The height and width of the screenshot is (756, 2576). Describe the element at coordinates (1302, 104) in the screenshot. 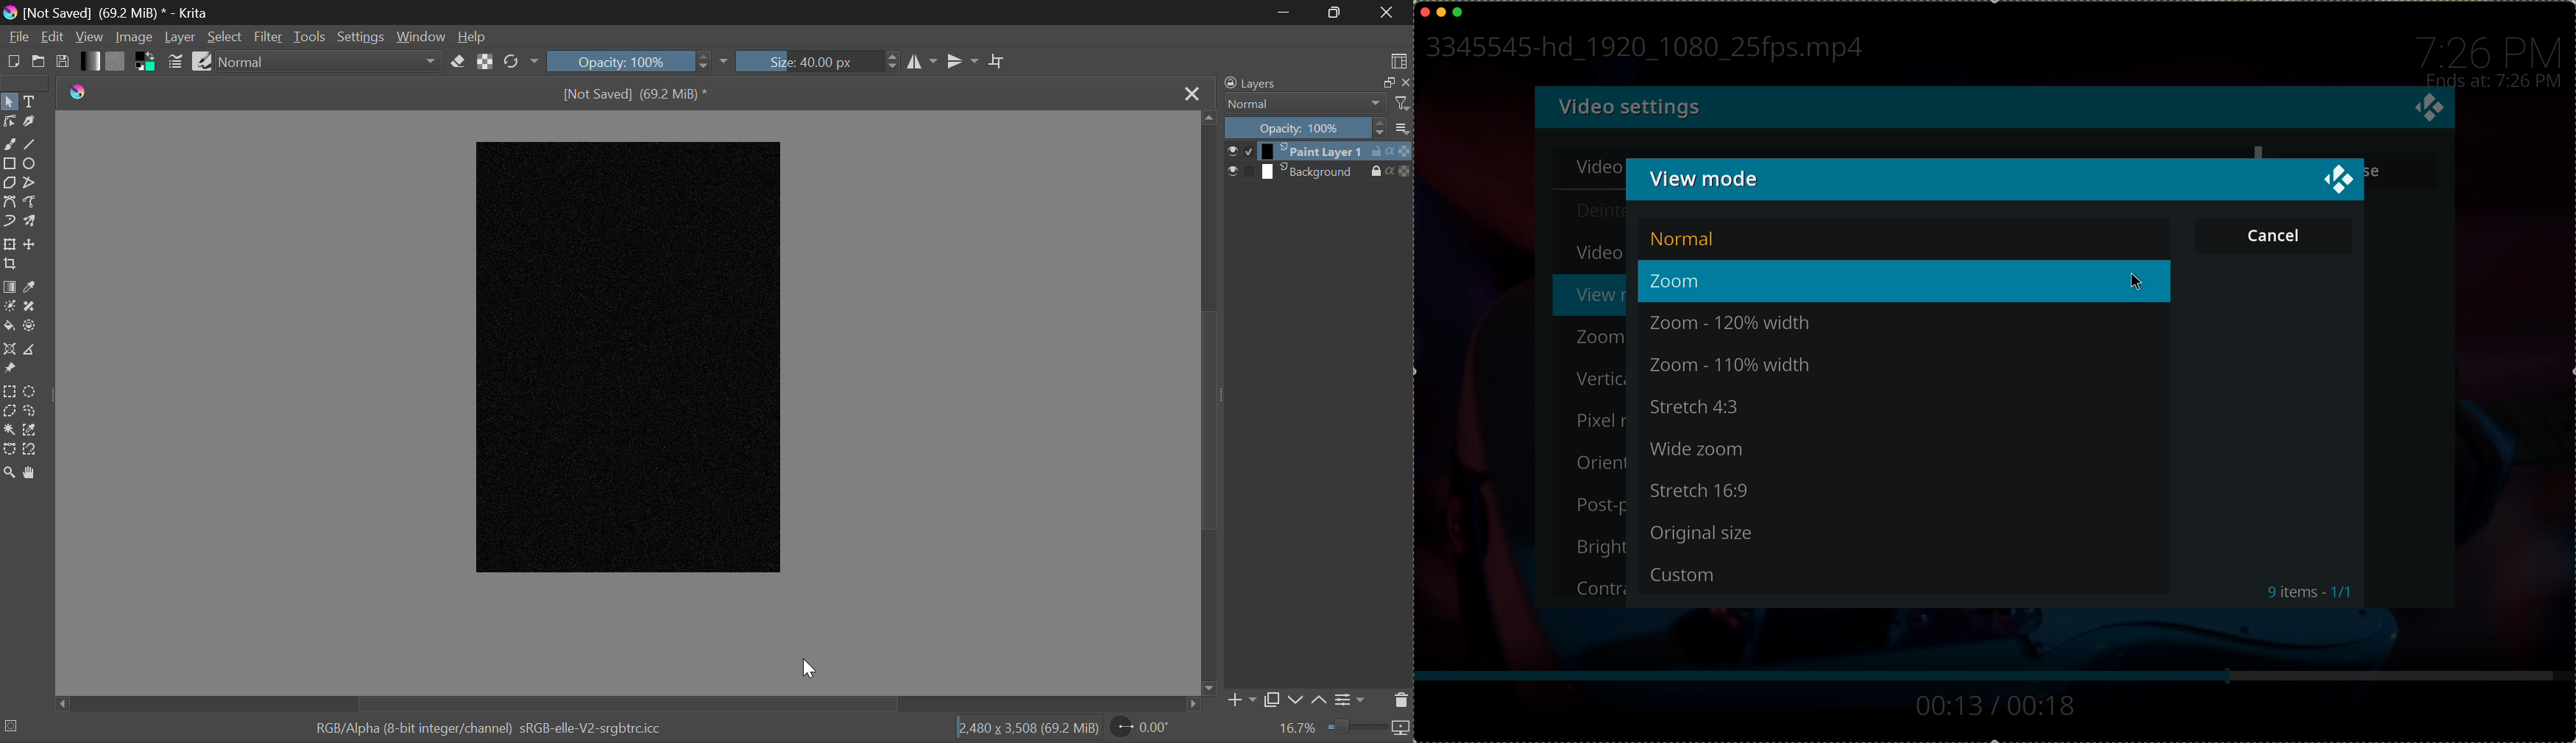

I see `Blending Mode` at that location.